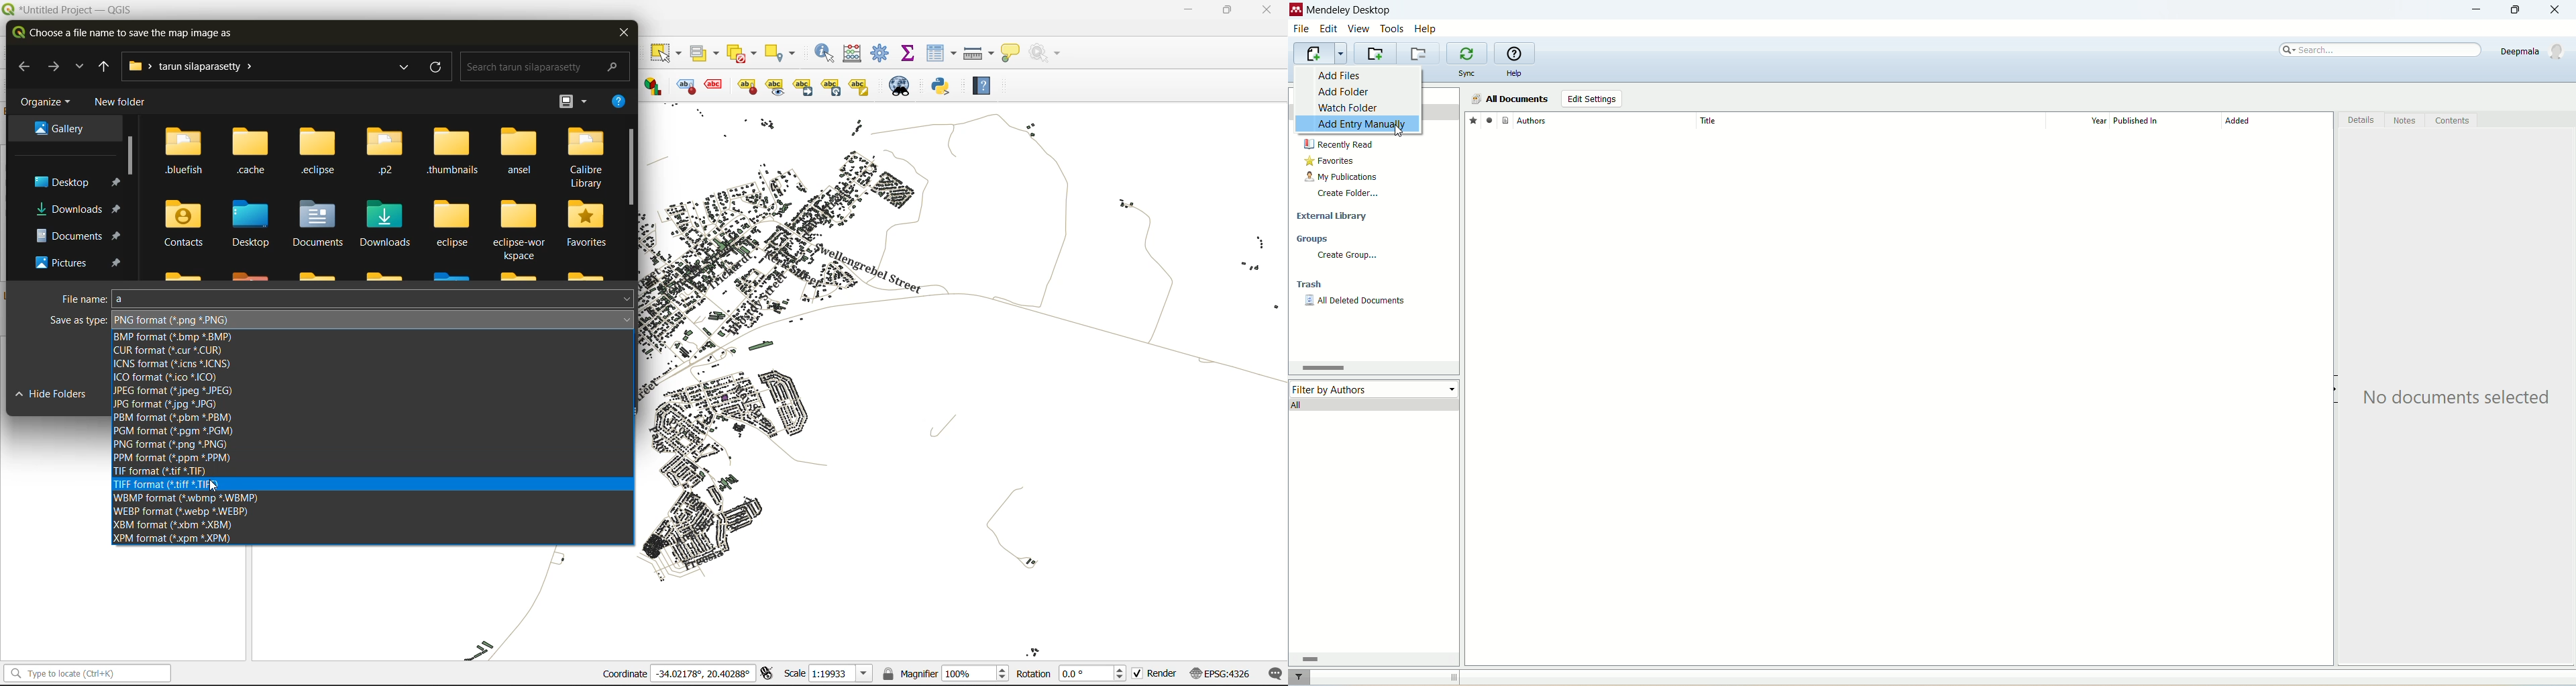 This screenshot has height=700, width=2576. What do you see at coordinates (386, 201) in the screenshot?
I see `folders` at bounding box center [386, 201].